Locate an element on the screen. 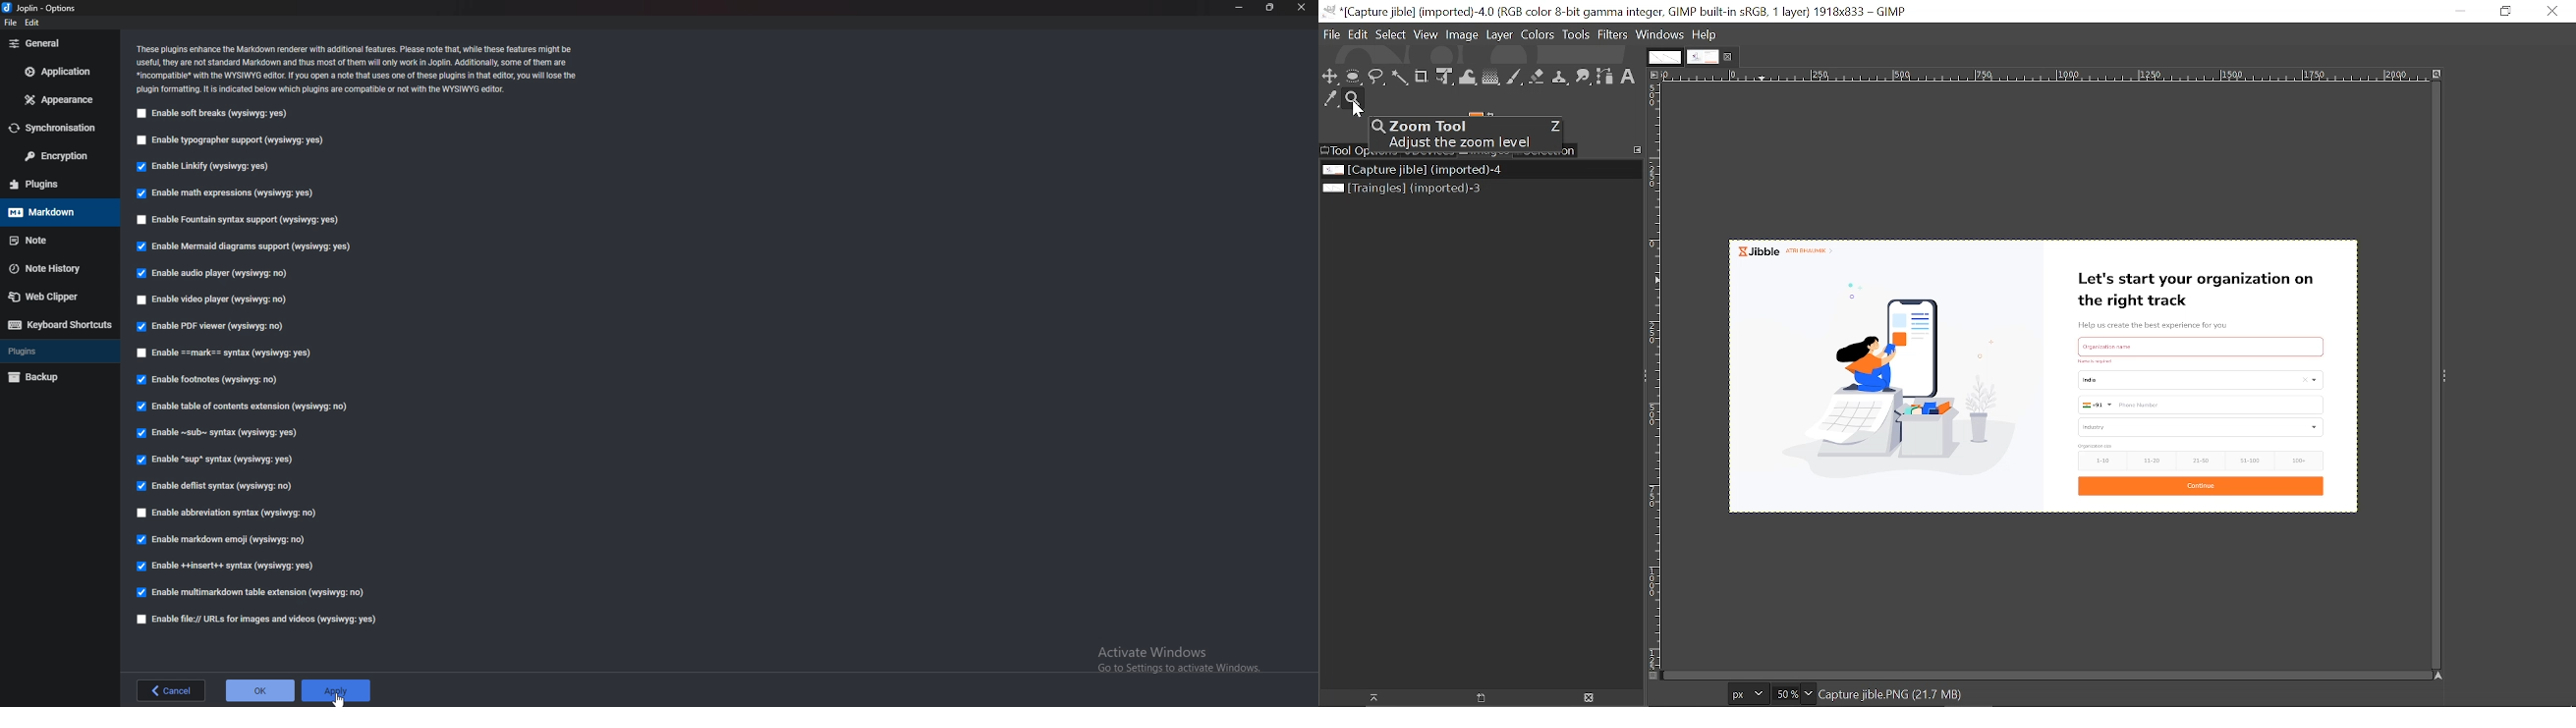 The image size is (2576, 728). Enable video player (wysiqyg:no) is located at coordinates (214, 298).